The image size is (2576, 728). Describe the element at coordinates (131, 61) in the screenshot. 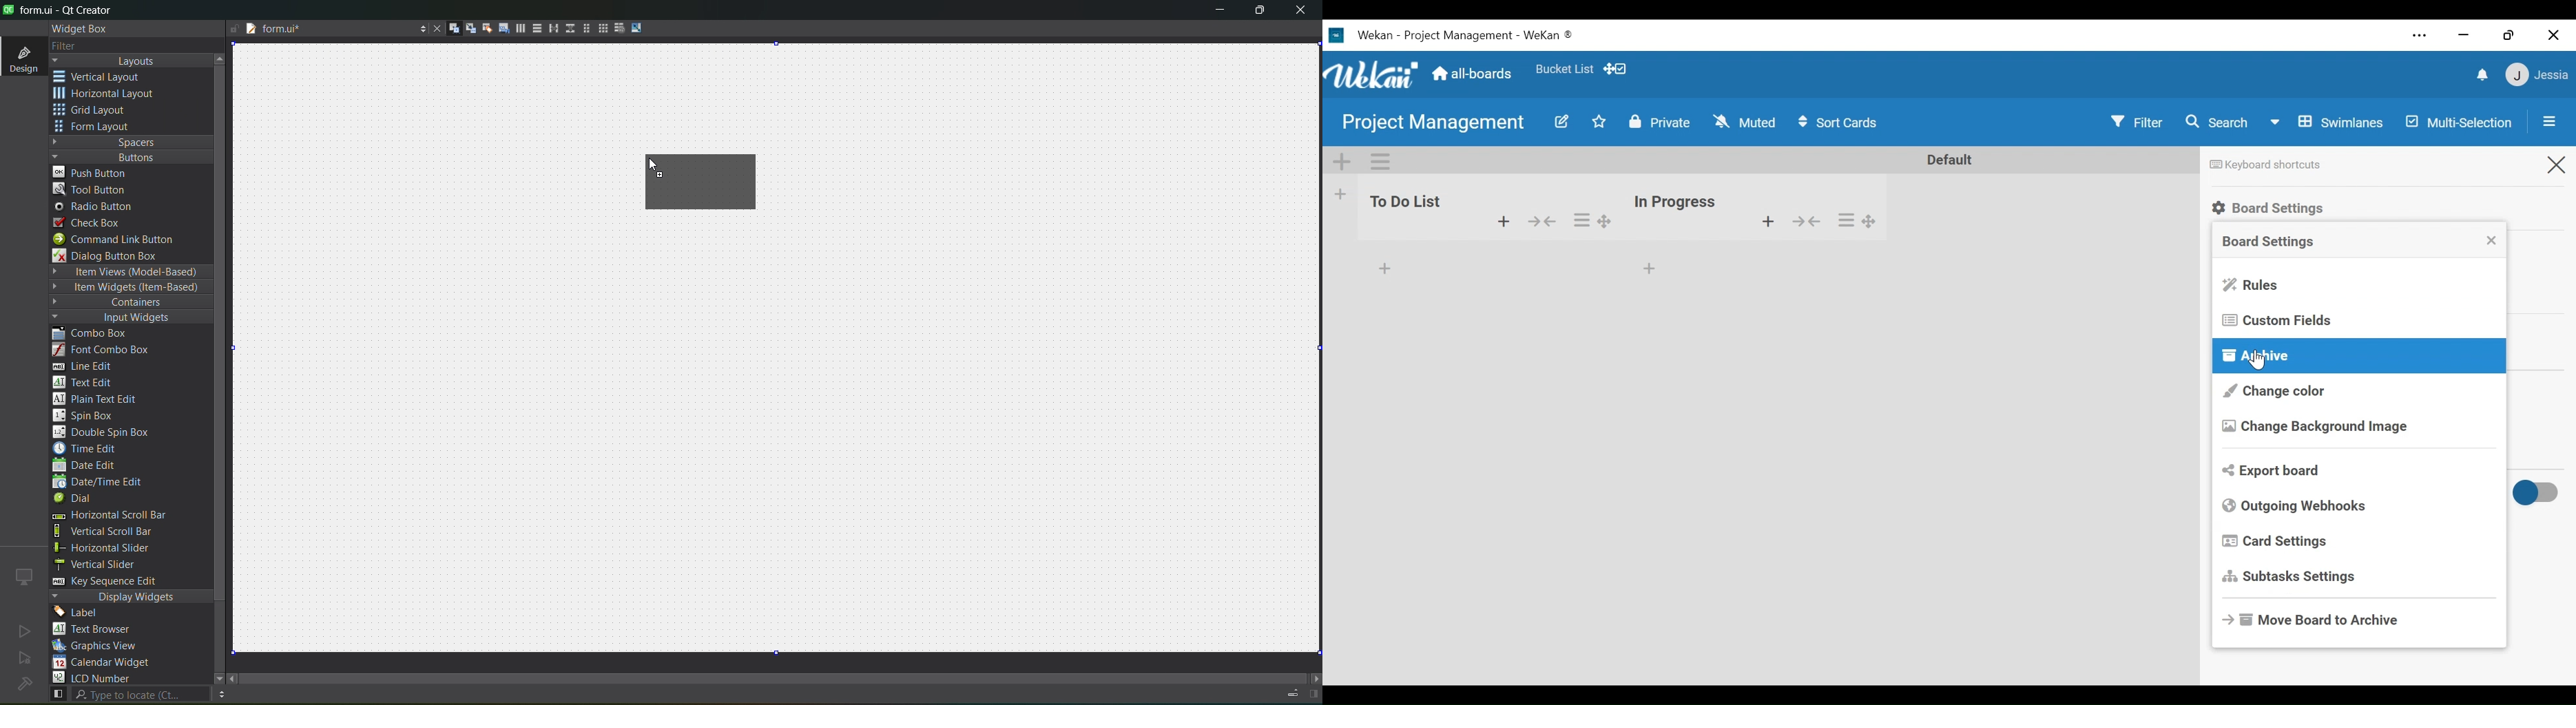

I see `layouts` at that location.